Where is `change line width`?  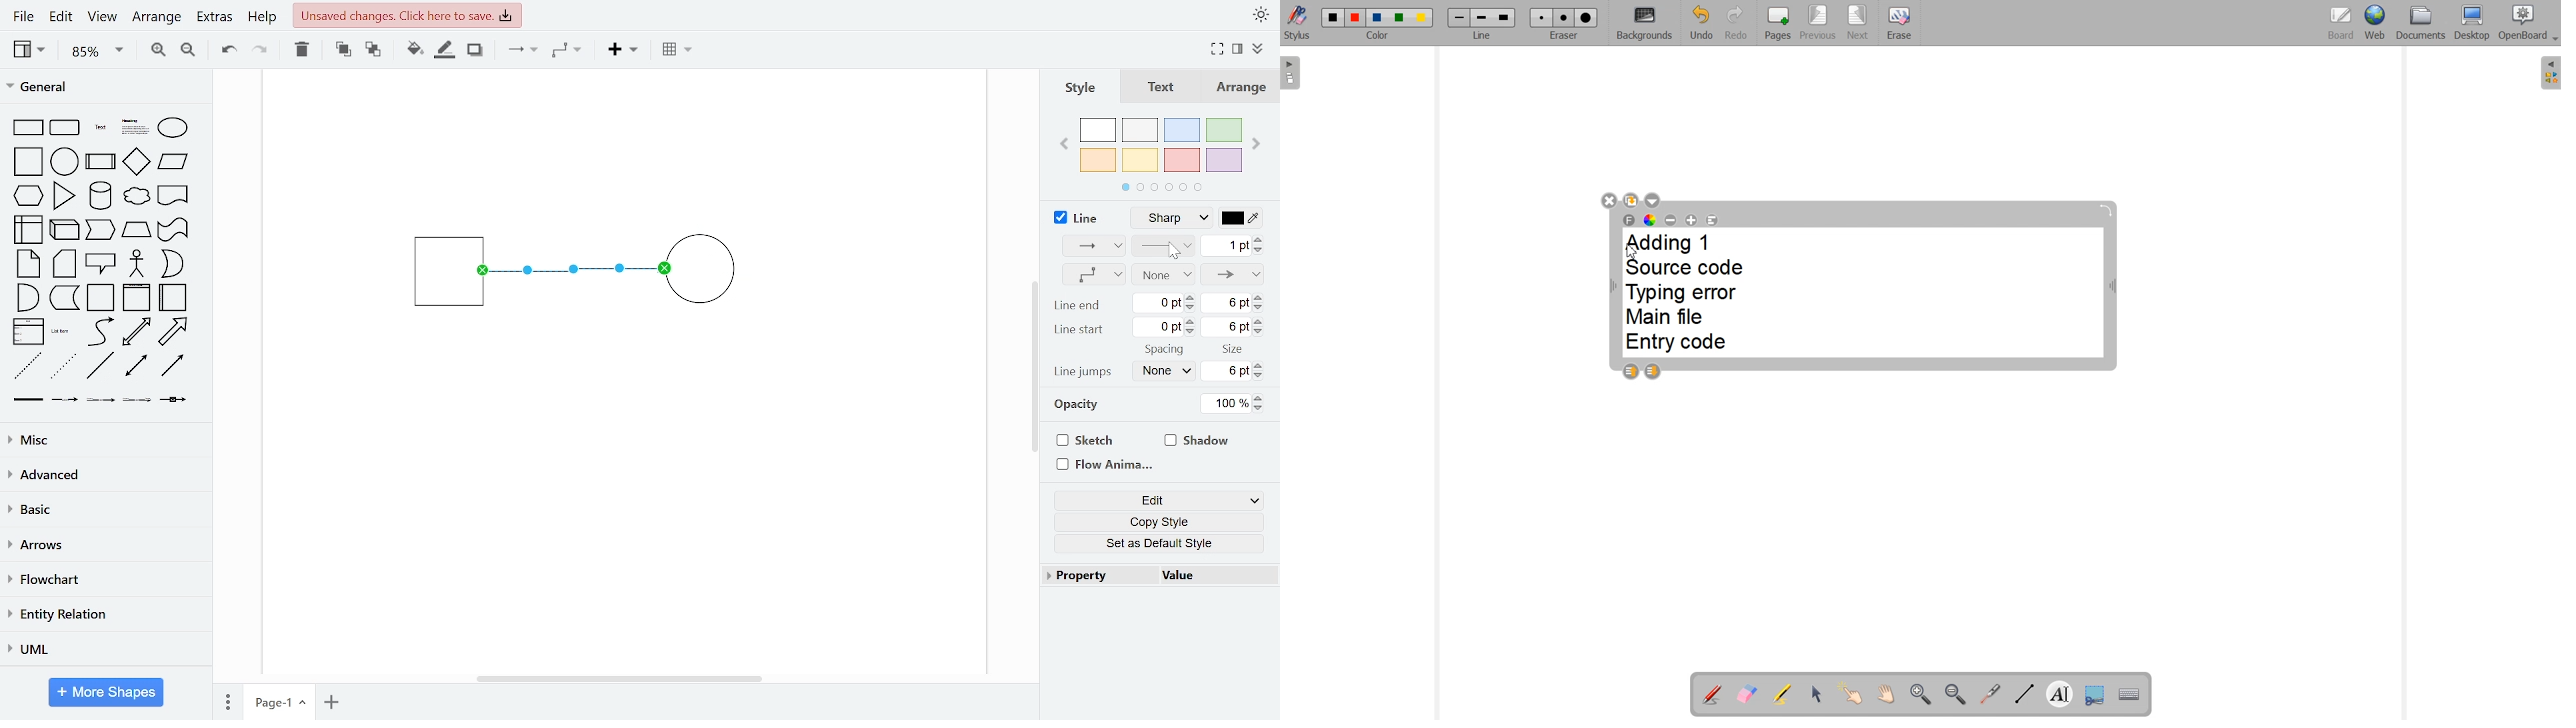 change line width is located at coordinates (1232, 246).